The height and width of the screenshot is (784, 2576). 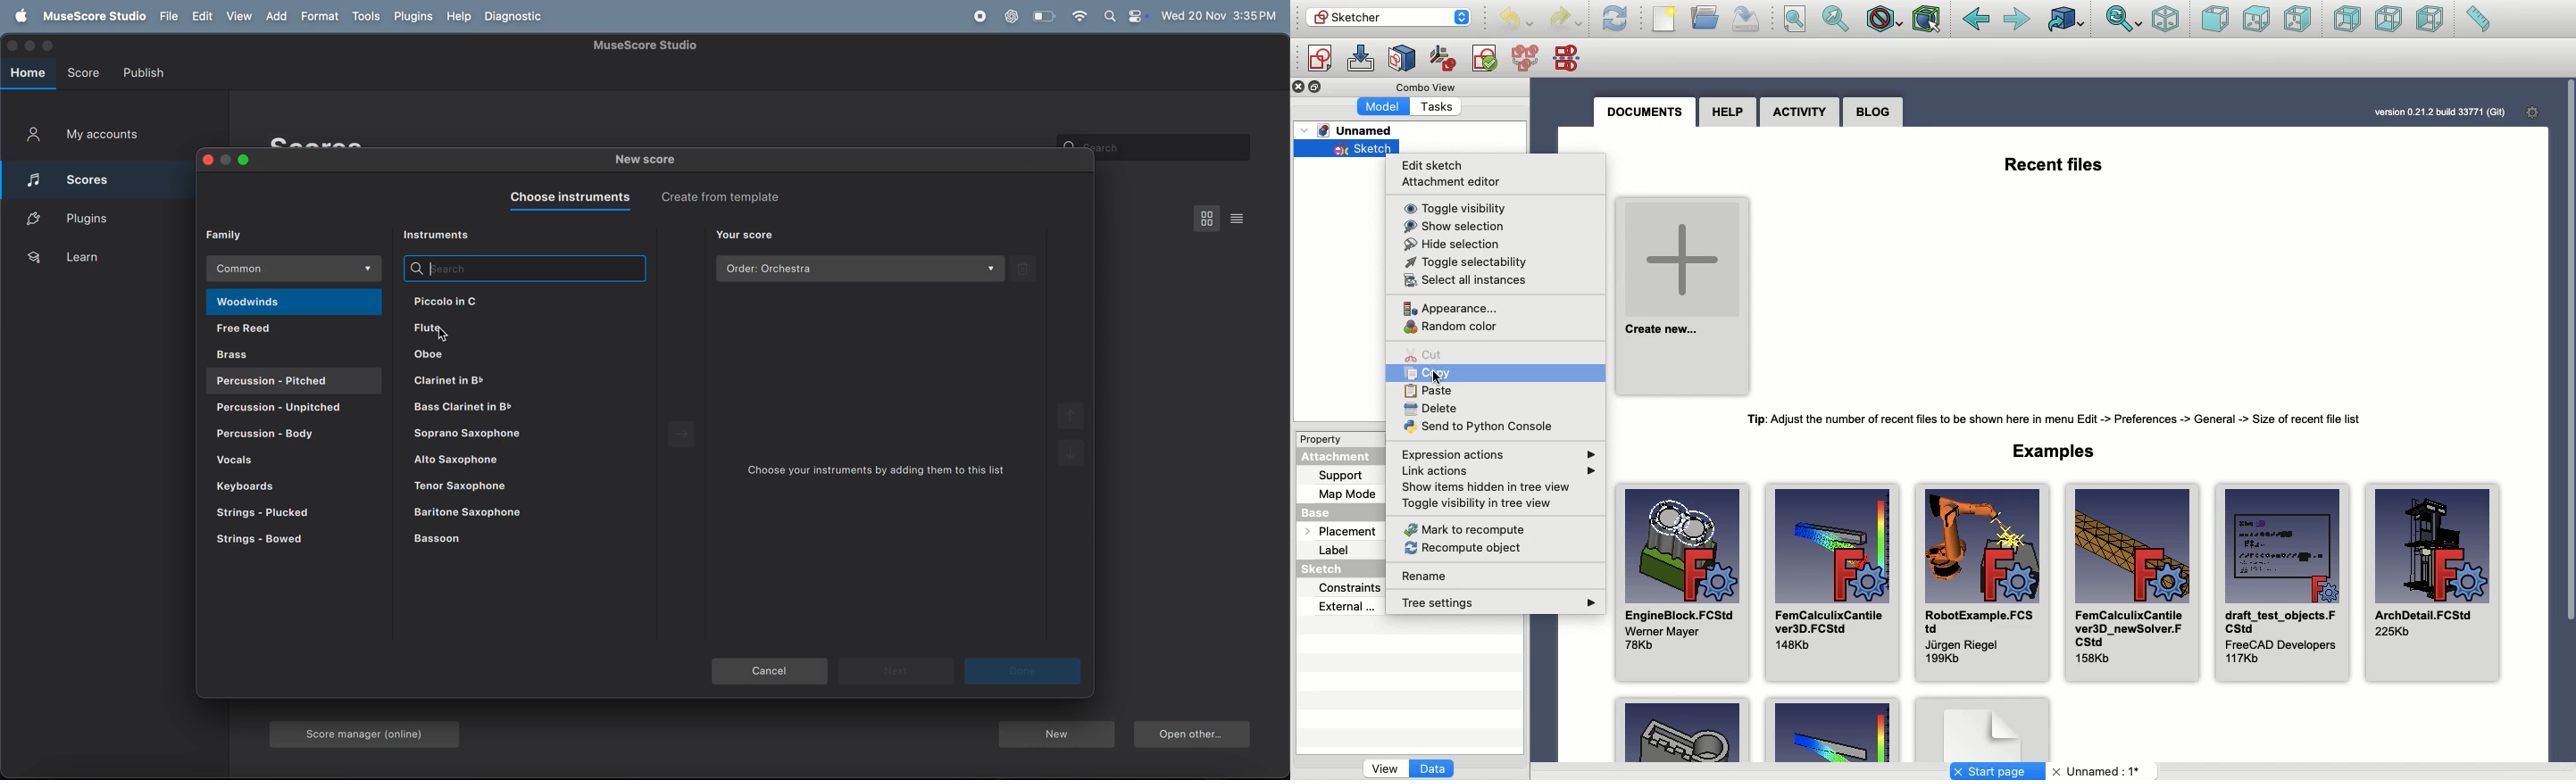 I want to click on EngineBlock, so click(x=1680, y=576).